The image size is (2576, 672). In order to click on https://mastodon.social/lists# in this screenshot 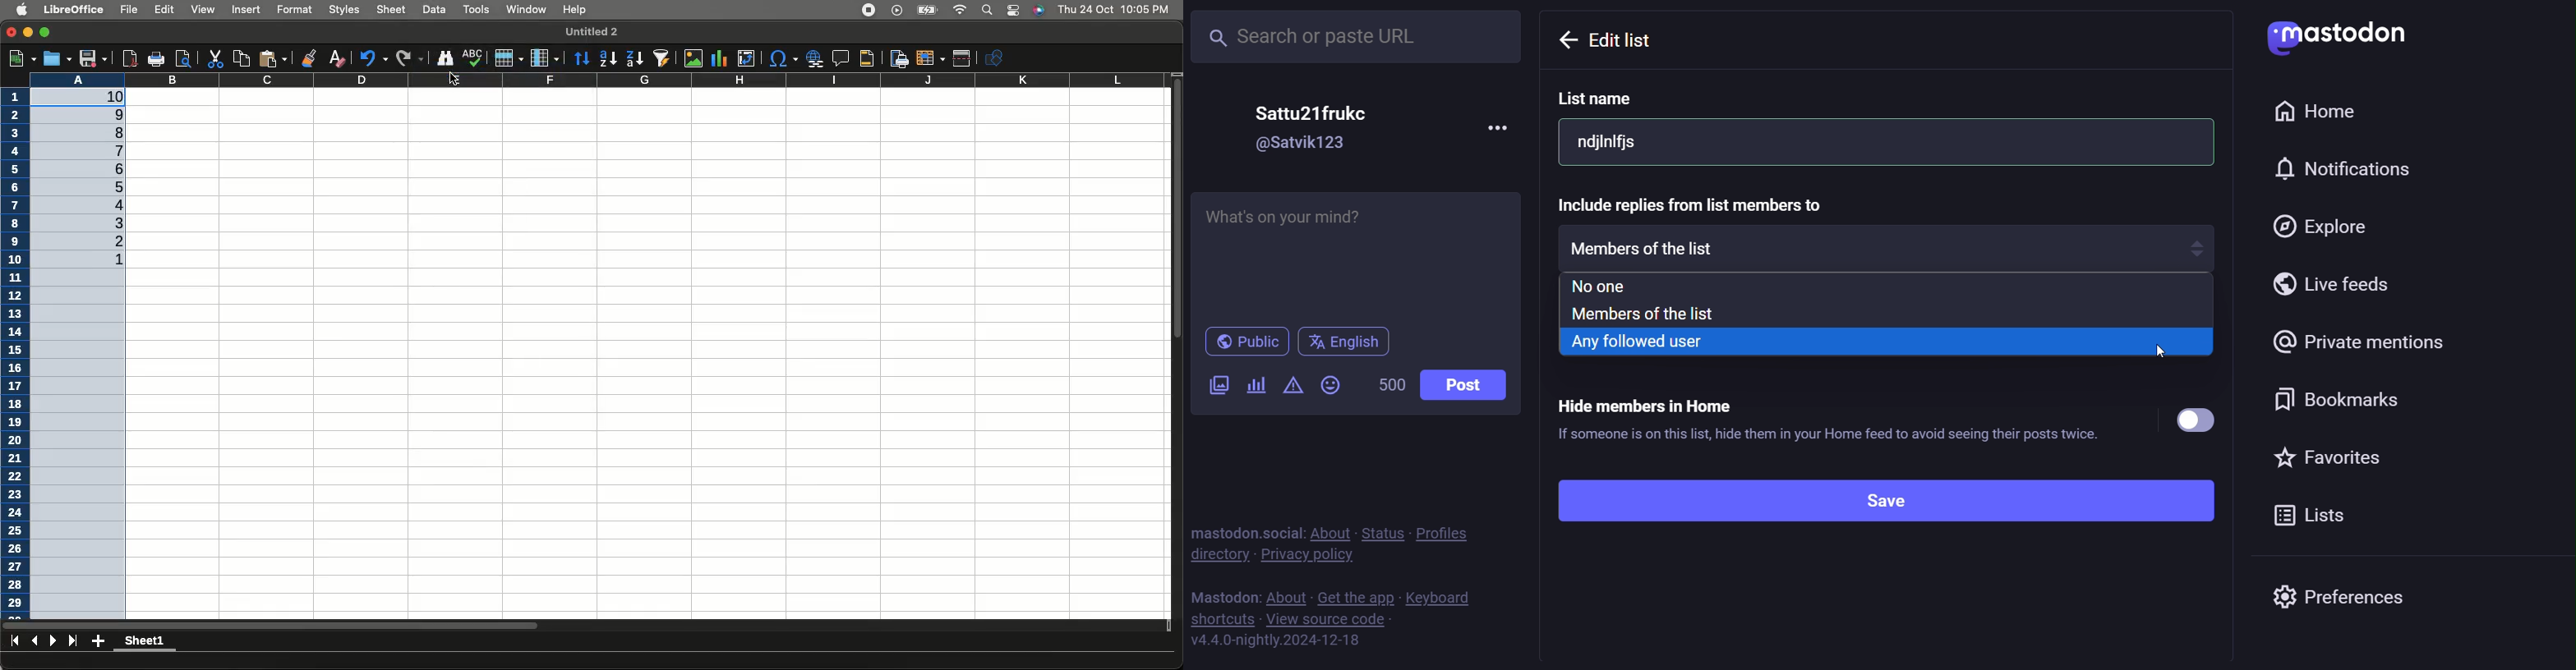, I will do `click(1276, 640)`.